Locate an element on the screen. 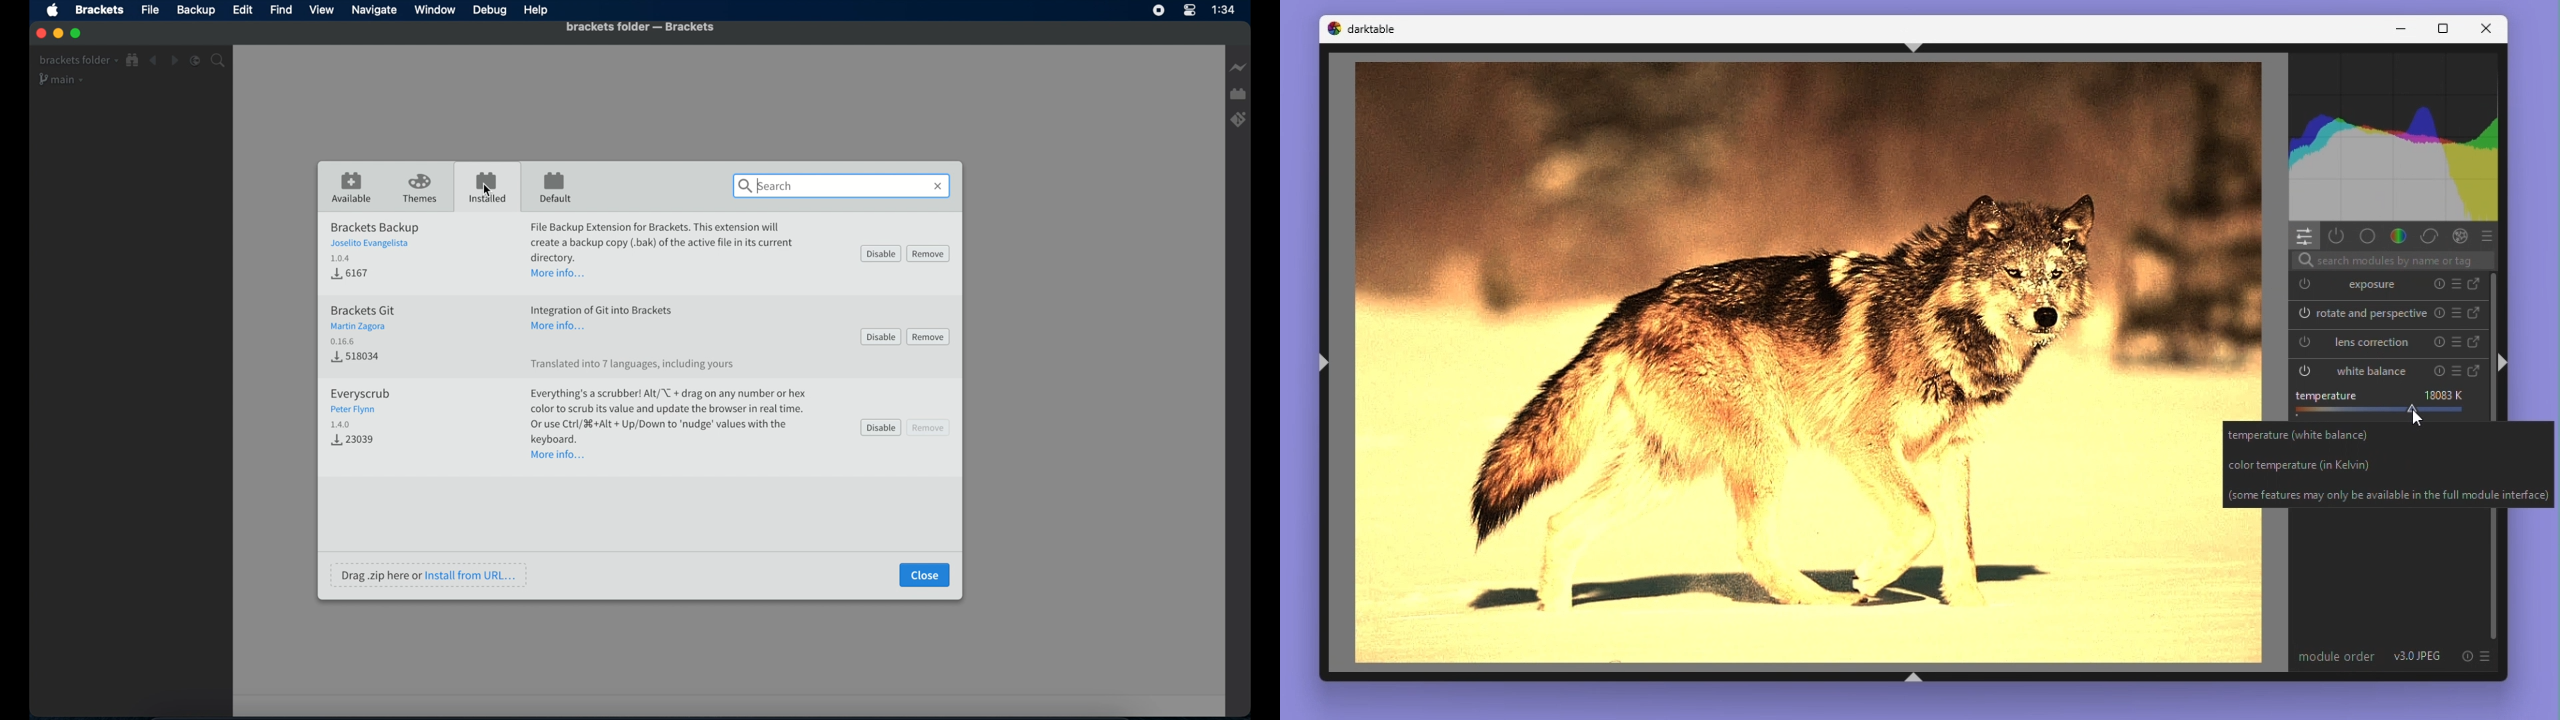 This screenshot has height=728, width=2576. Apple icon is located at coordinates (53, 11).